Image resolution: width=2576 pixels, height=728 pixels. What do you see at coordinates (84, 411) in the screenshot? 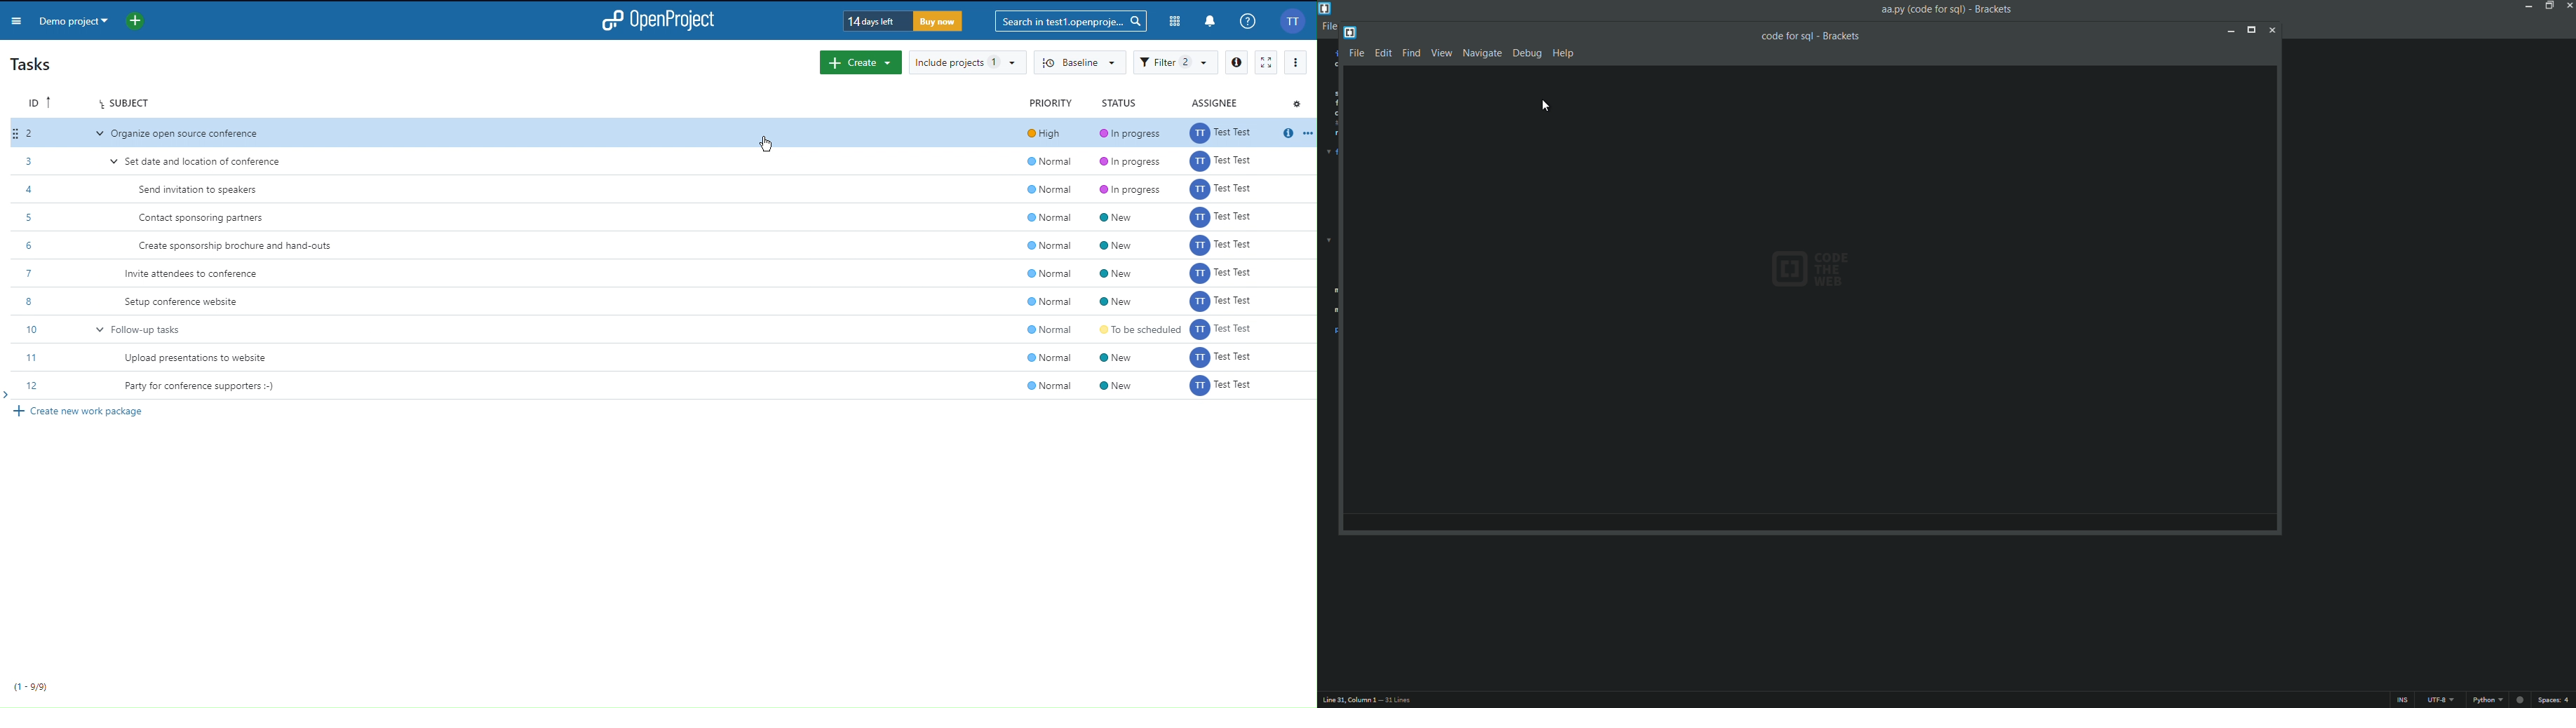
I see `Create new work package` at bounding box center [84, 411].